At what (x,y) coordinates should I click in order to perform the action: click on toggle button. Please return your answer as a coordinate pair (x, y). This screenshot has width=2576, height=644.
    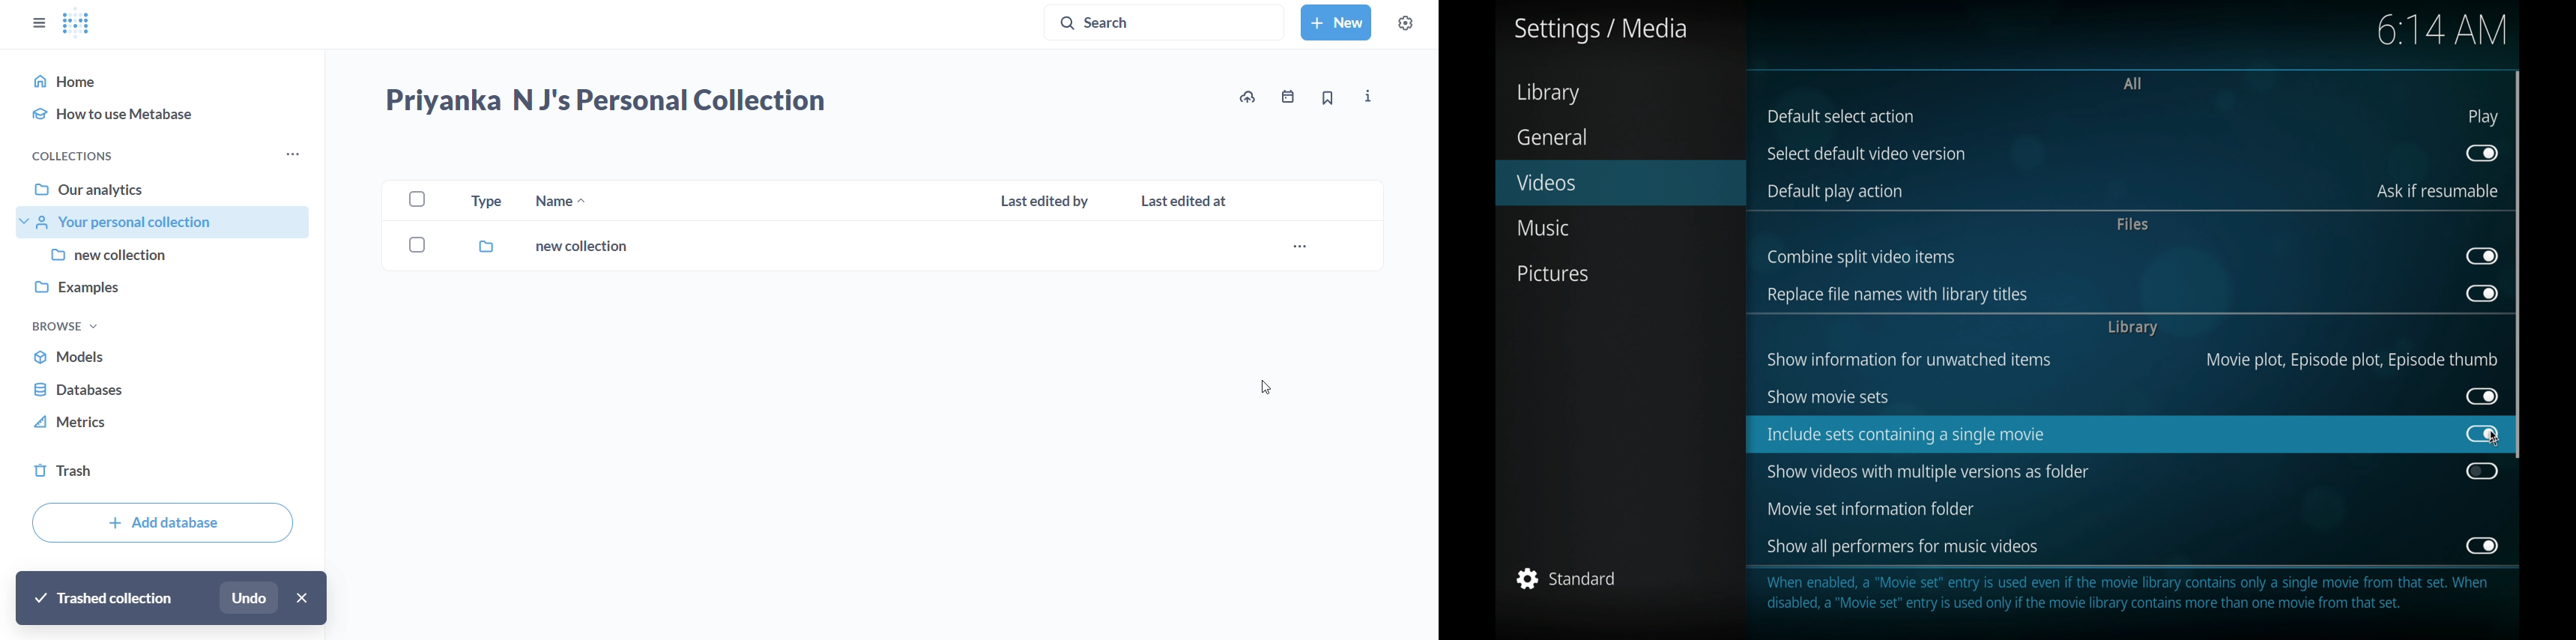
    Looking at the image, I should click on (2483, 396).